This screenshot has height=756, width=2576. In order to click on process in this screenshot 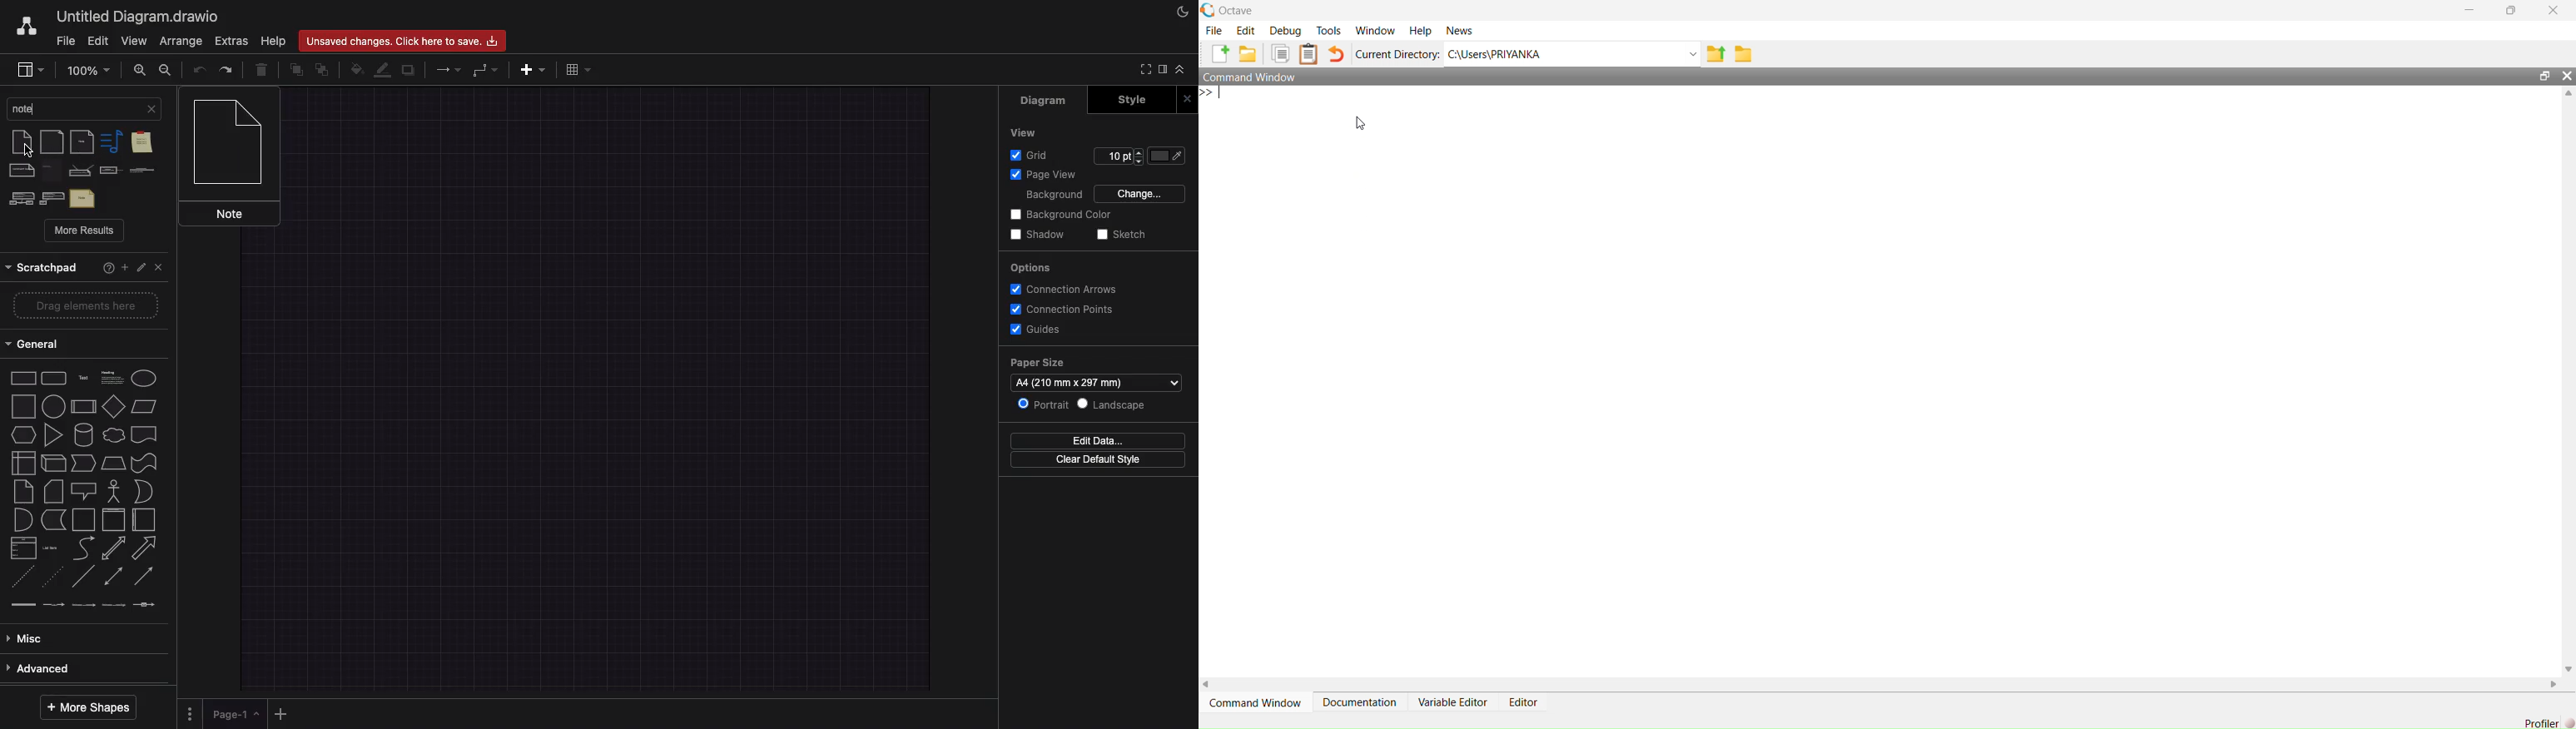, I will do `click(54, 406)`.